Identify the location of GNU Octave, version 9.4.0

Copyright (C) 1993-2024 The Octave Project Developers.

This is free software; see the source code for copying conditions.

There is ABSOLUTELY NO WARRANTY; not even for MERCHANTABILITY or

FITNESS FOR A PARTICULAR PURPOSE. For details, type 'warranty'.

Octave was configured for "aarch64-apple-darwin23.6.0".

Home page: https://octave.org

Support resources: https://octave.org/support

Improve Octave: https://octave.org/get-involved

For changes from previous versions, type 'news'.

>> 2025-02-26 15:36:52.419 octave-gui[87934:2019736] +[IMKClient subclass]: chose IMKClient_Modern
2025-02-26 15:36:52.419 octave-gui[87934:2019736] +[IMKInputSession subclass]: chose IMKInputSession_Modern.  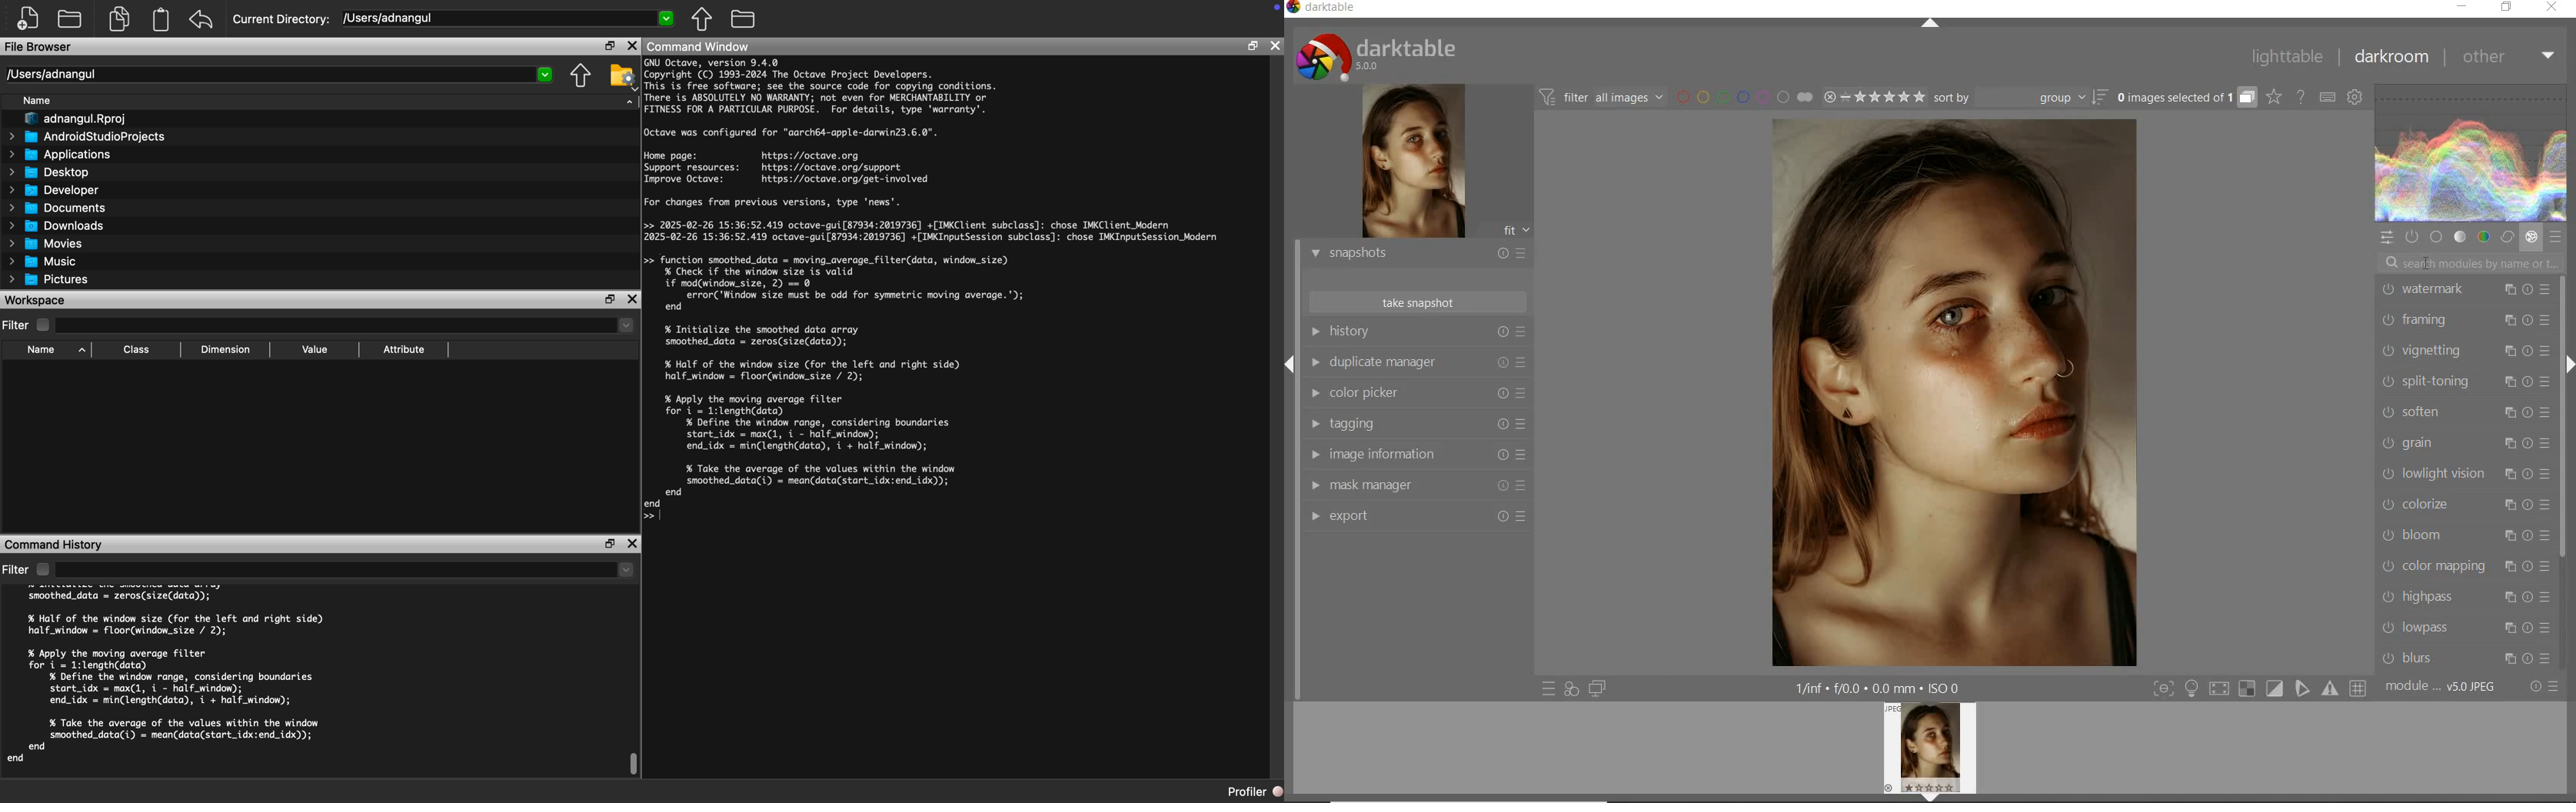
(934, 150).